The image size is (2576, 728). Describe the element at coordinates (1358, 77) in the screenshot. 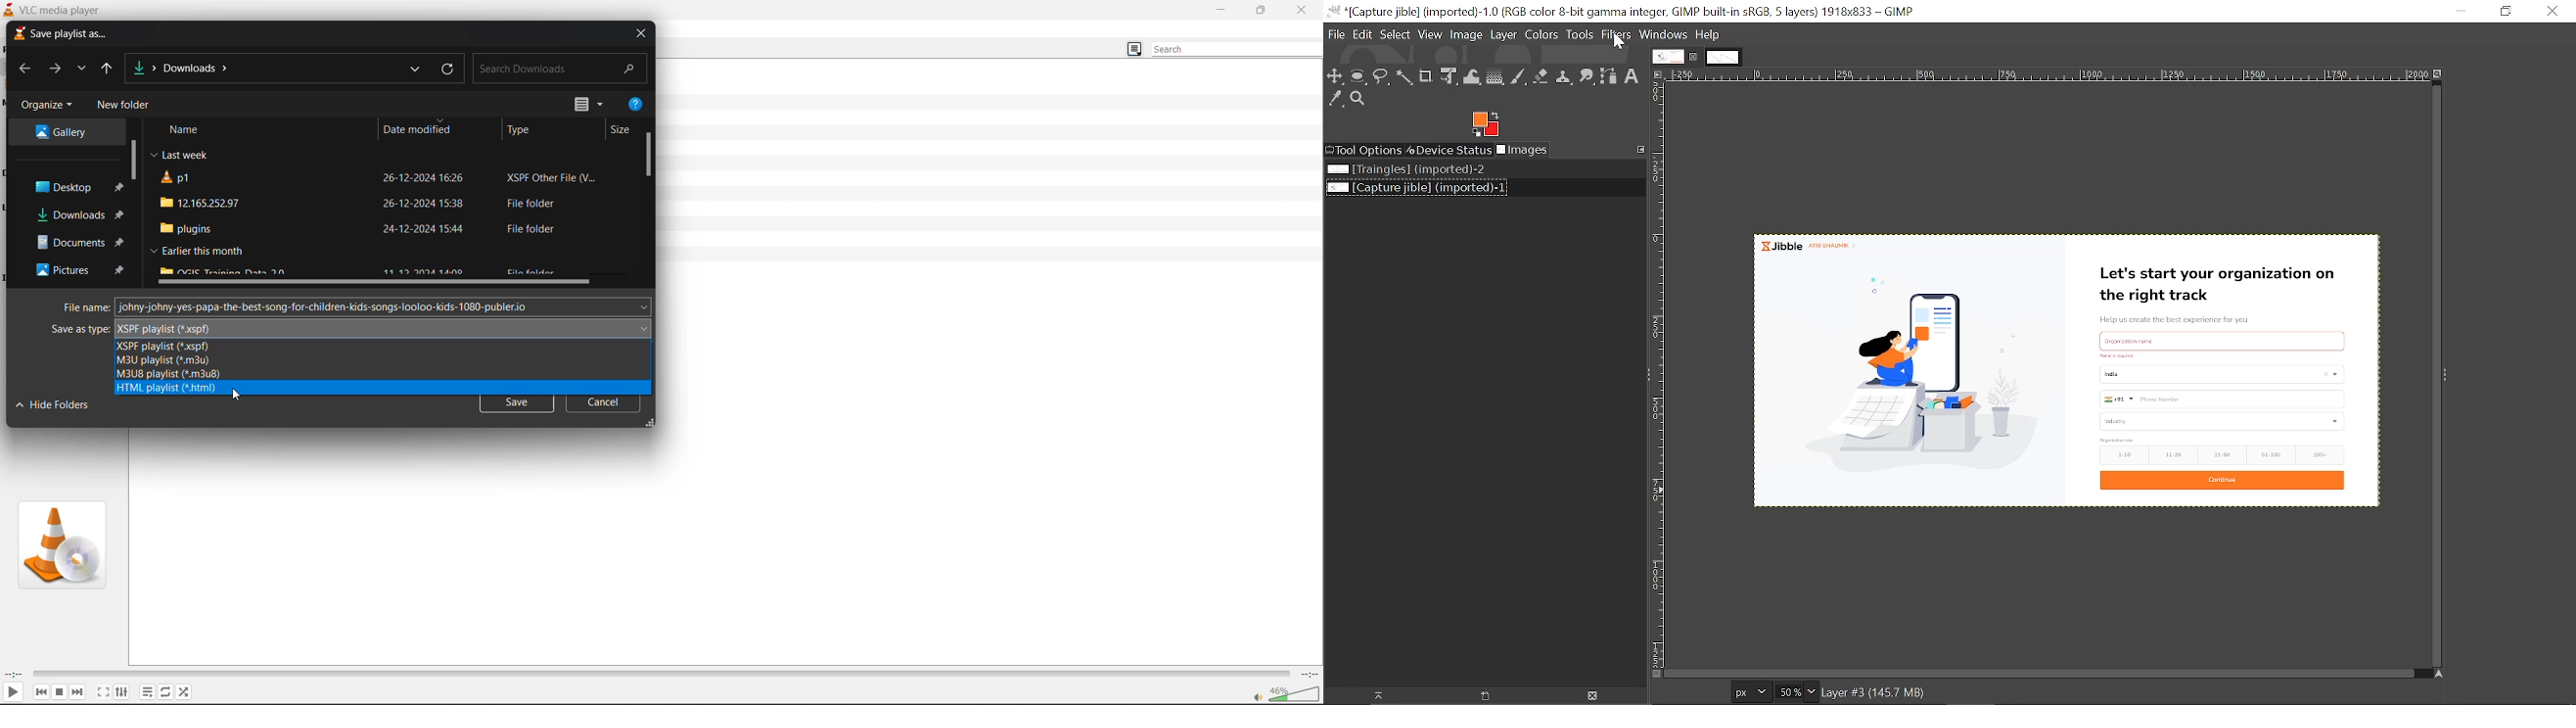

I see `Ellipse select tool` at that location.